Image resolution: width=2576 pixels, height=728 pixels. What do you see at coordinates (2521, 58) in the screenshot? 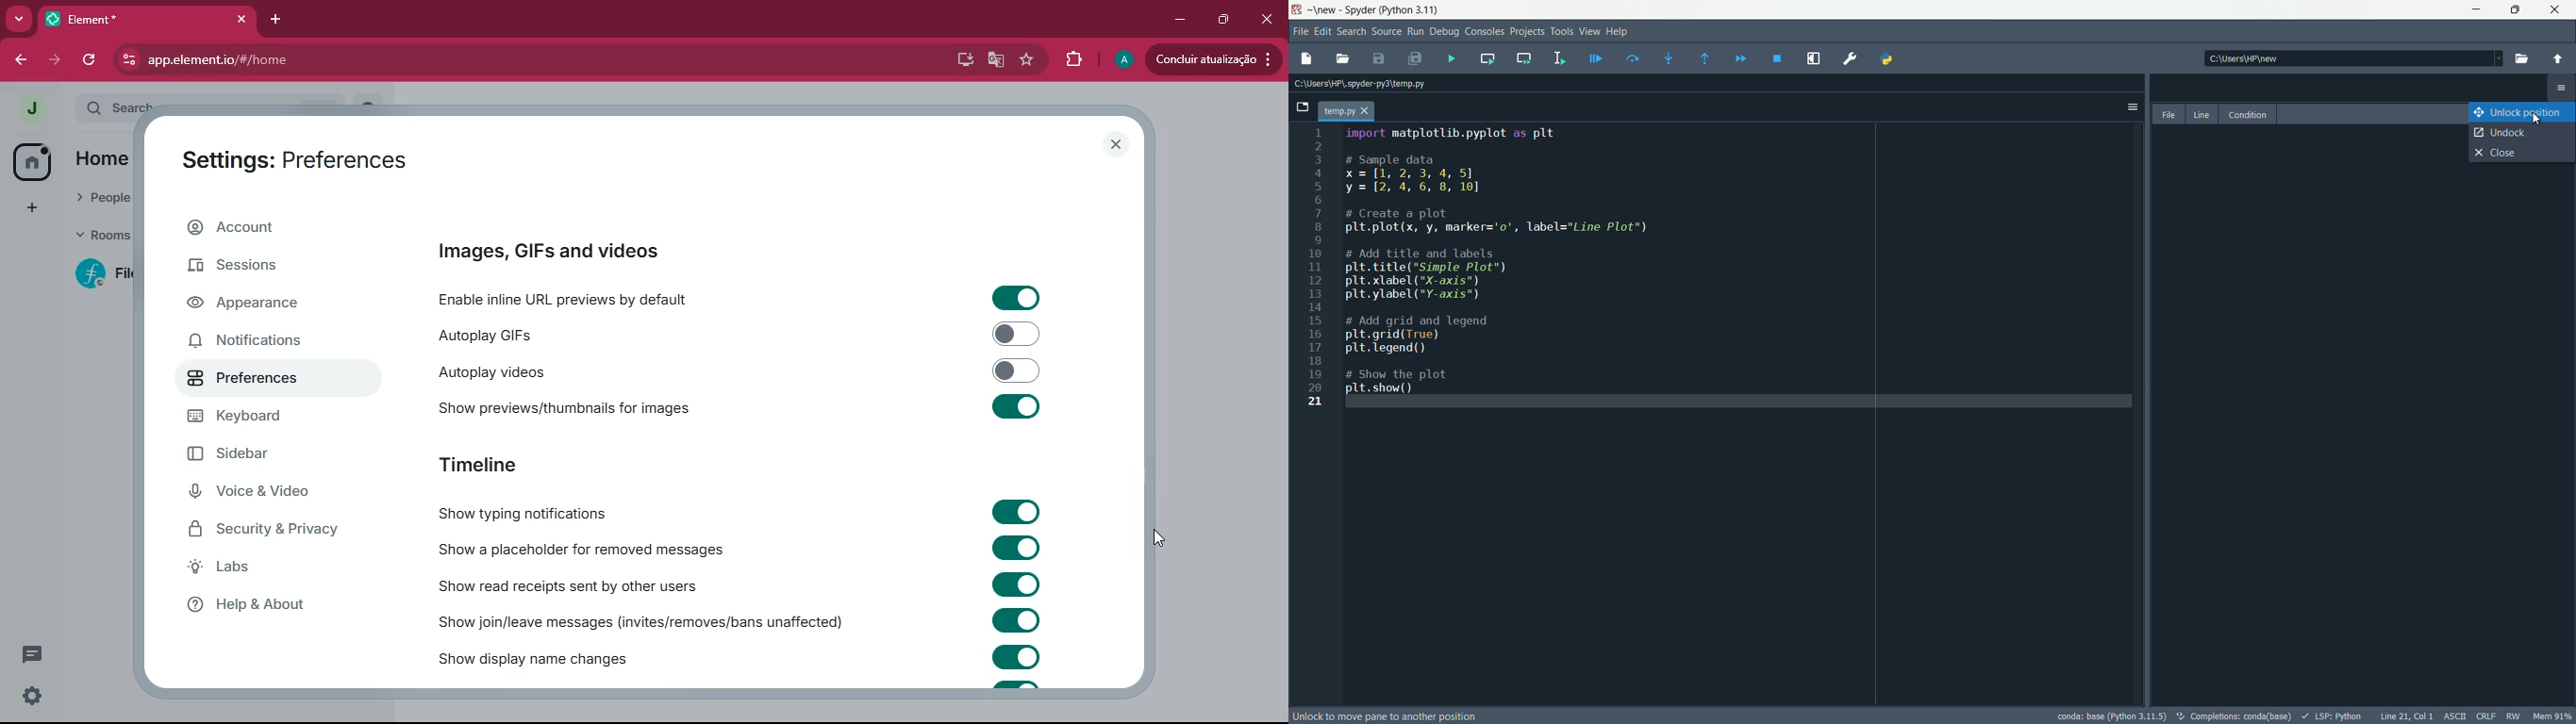
I see `browse directory` at bounding box center [2521, 58].